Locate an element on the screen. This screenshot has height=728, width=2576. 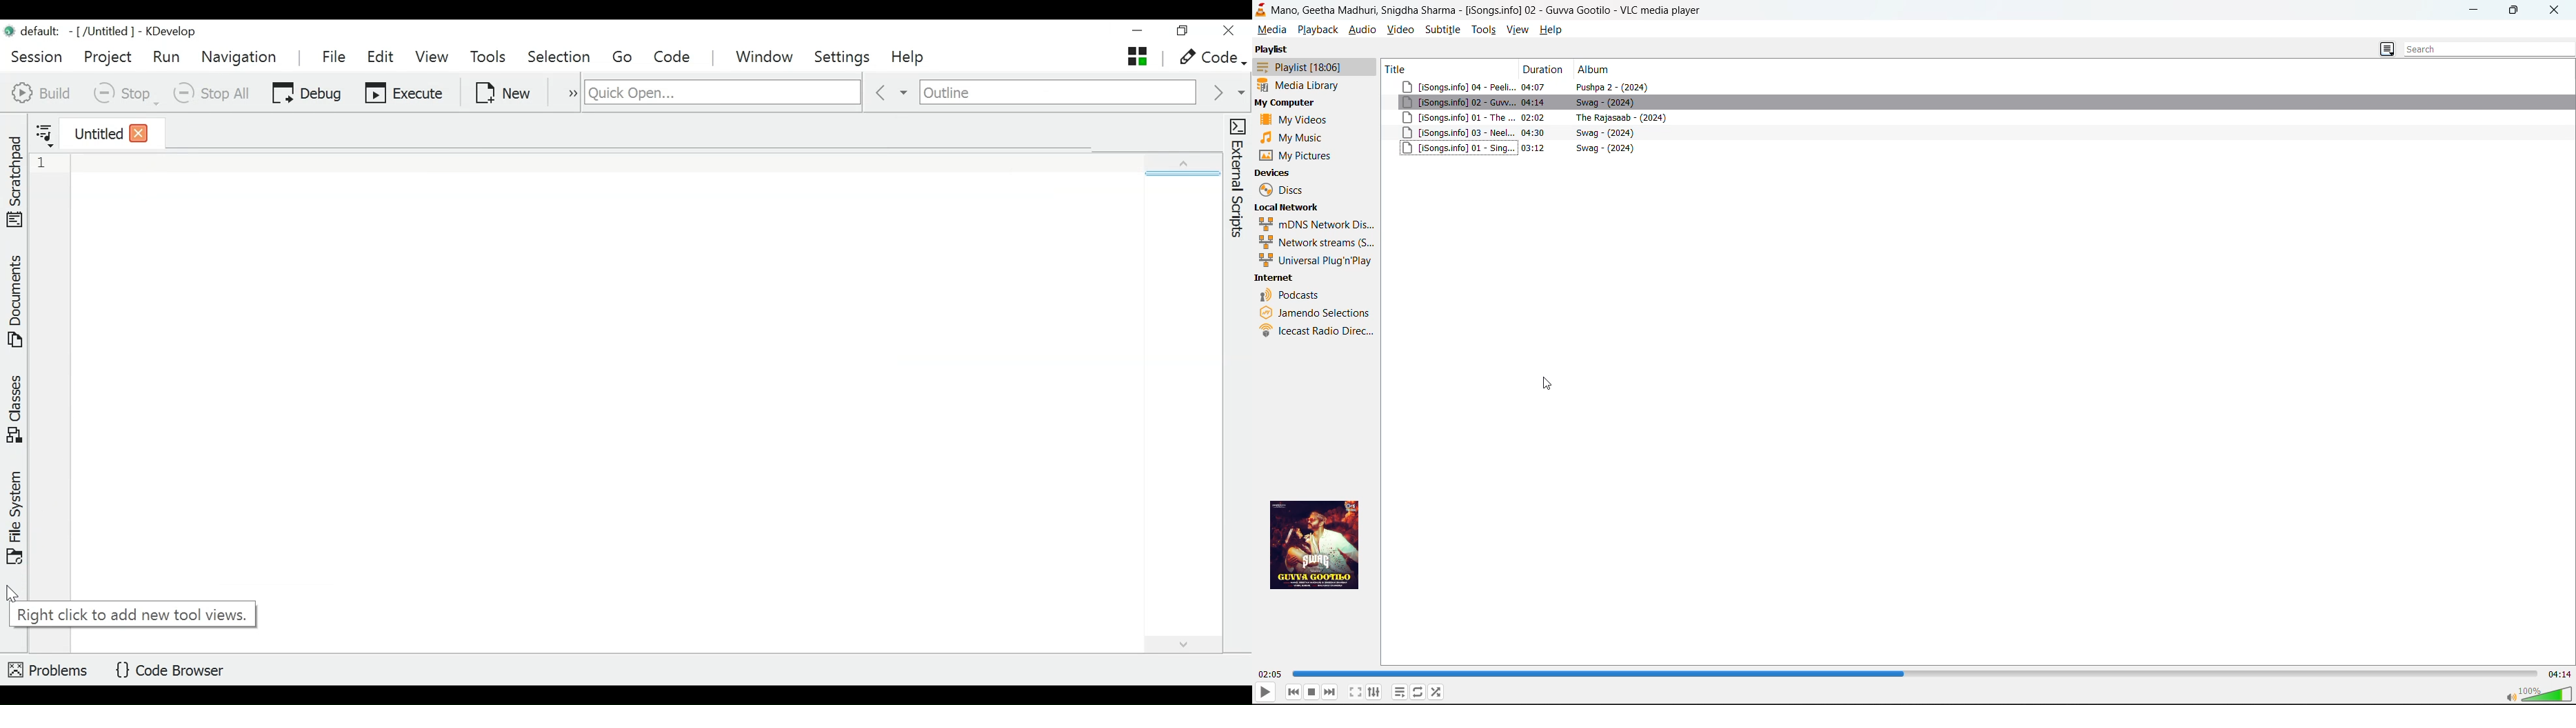
View is located at coordinates (433, 57).